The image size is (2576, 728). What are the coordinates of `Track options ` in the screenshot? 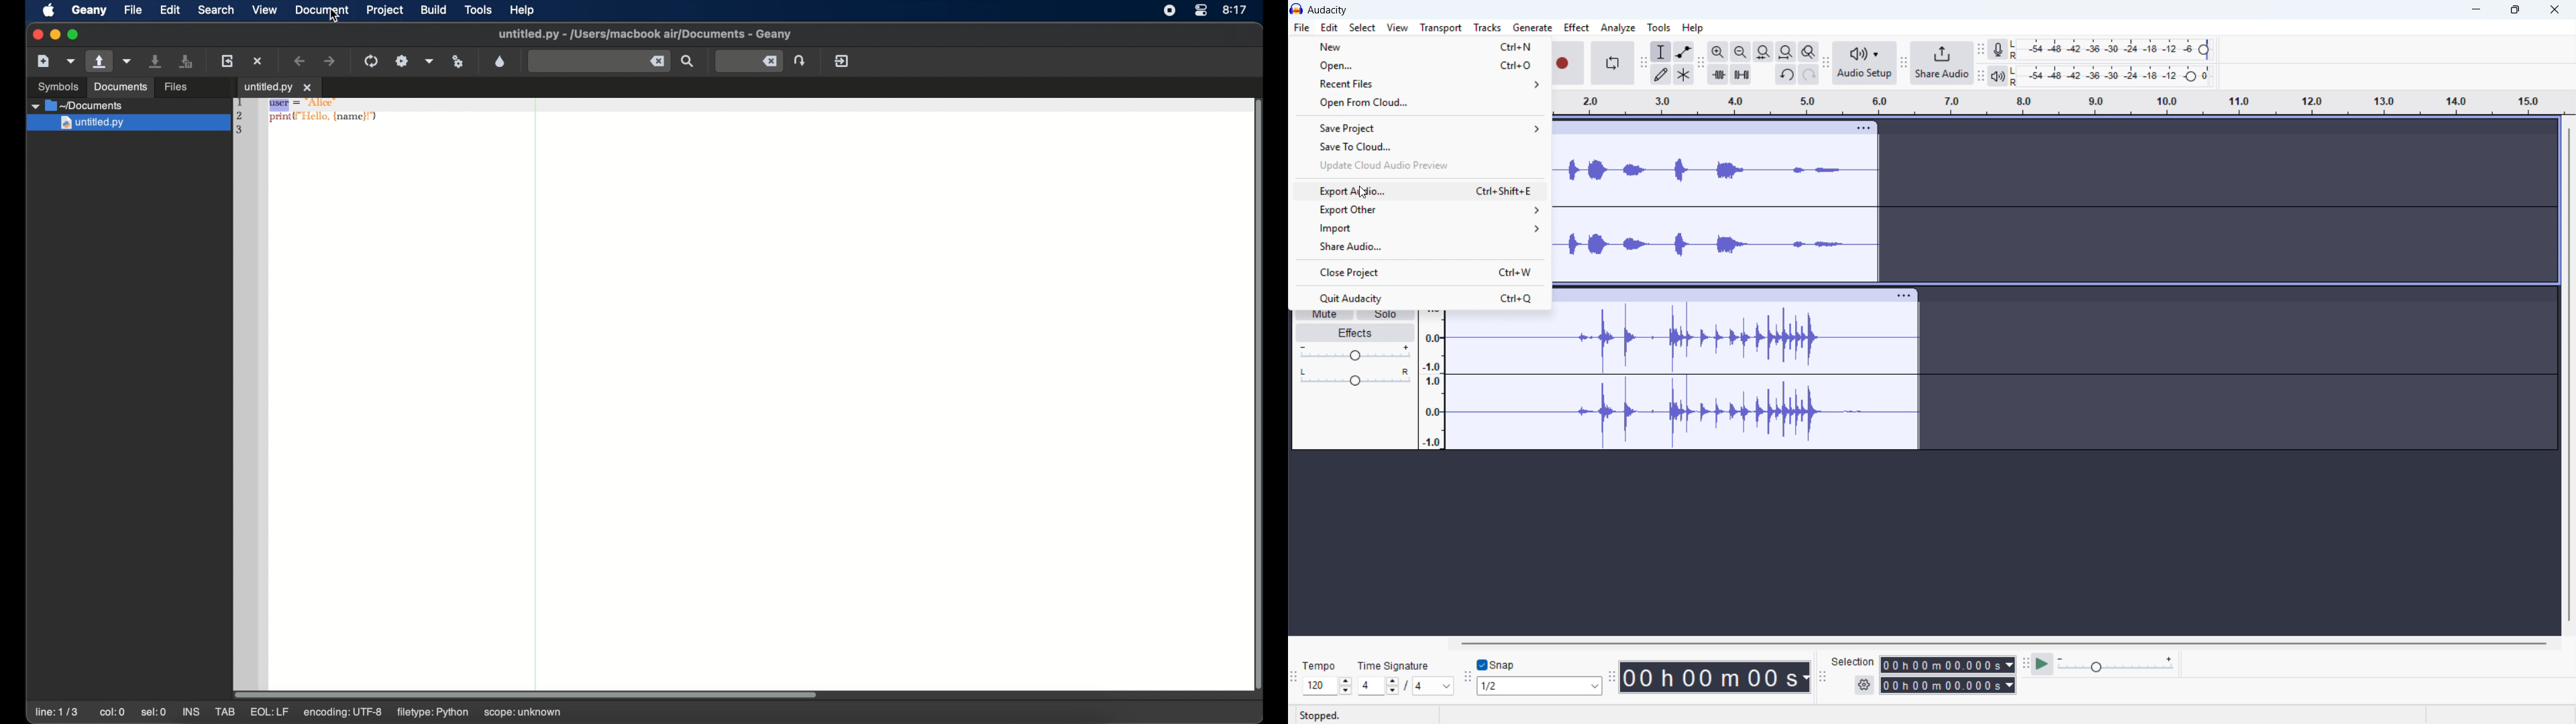 It's located at (1903, 295).